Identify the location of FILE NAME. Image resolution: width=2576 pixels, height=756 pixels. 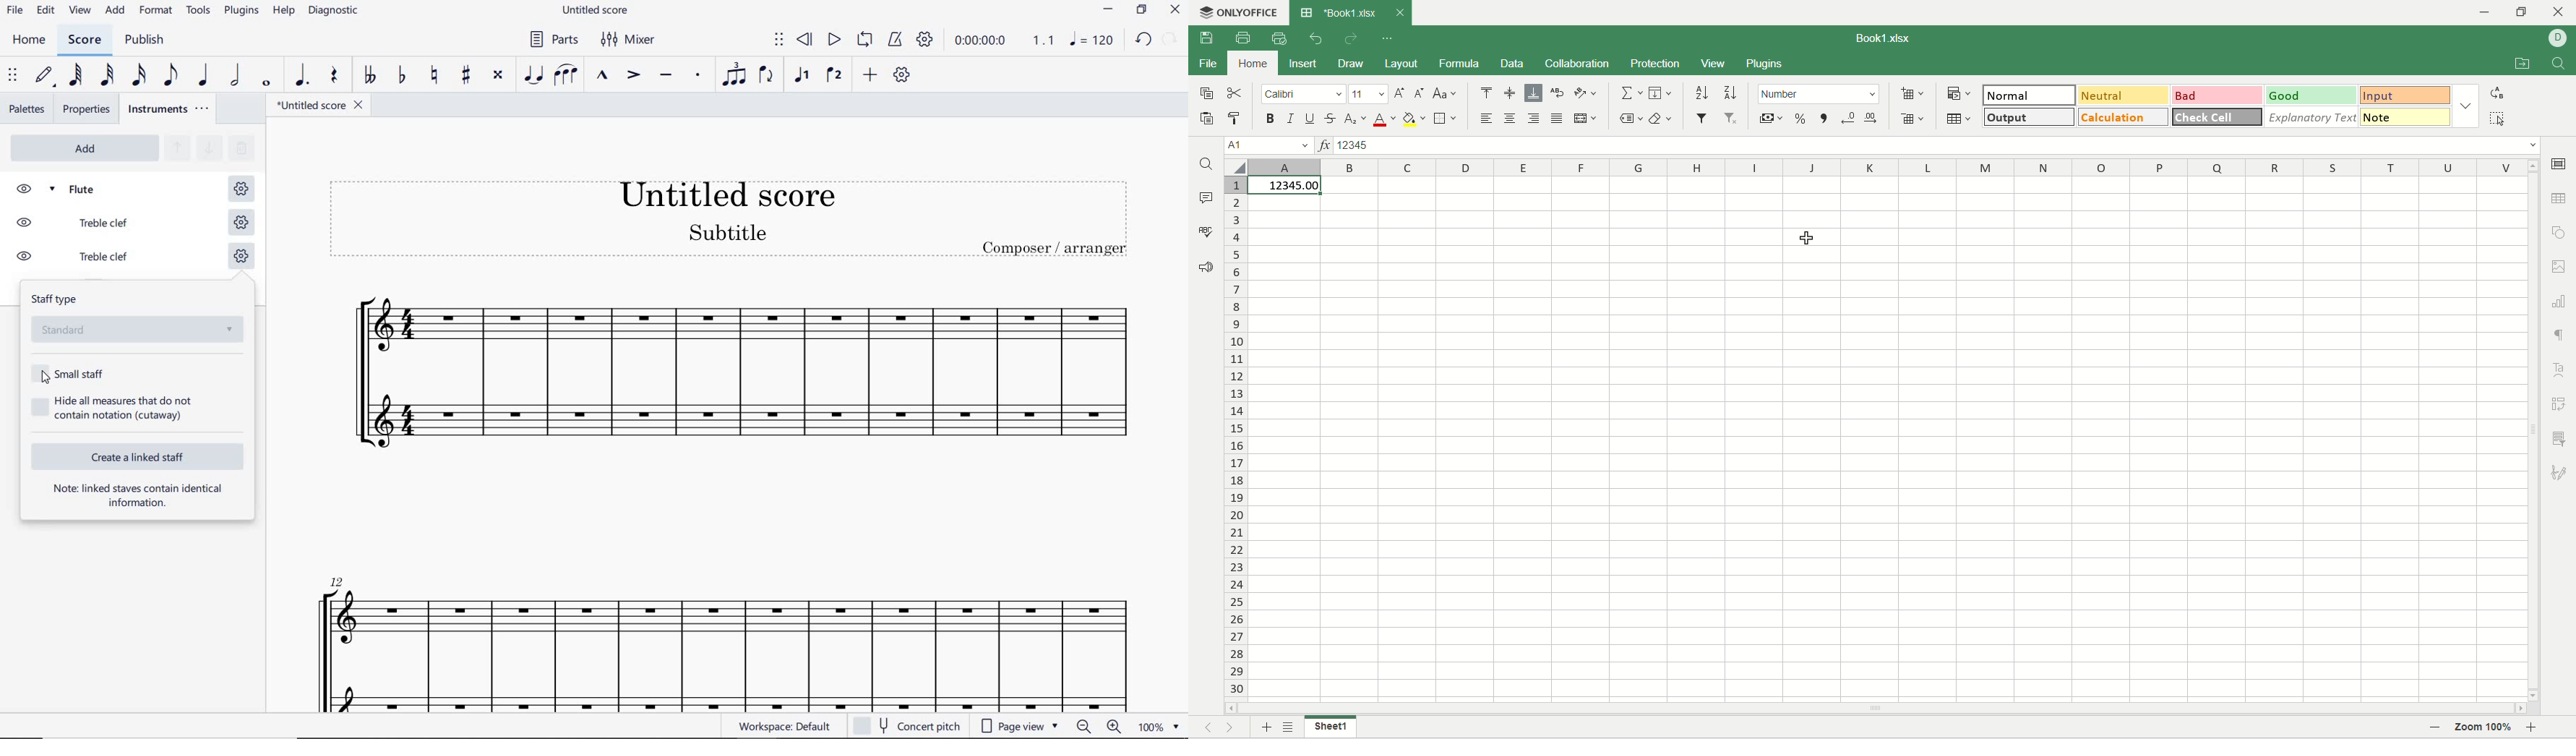
(595, 9).